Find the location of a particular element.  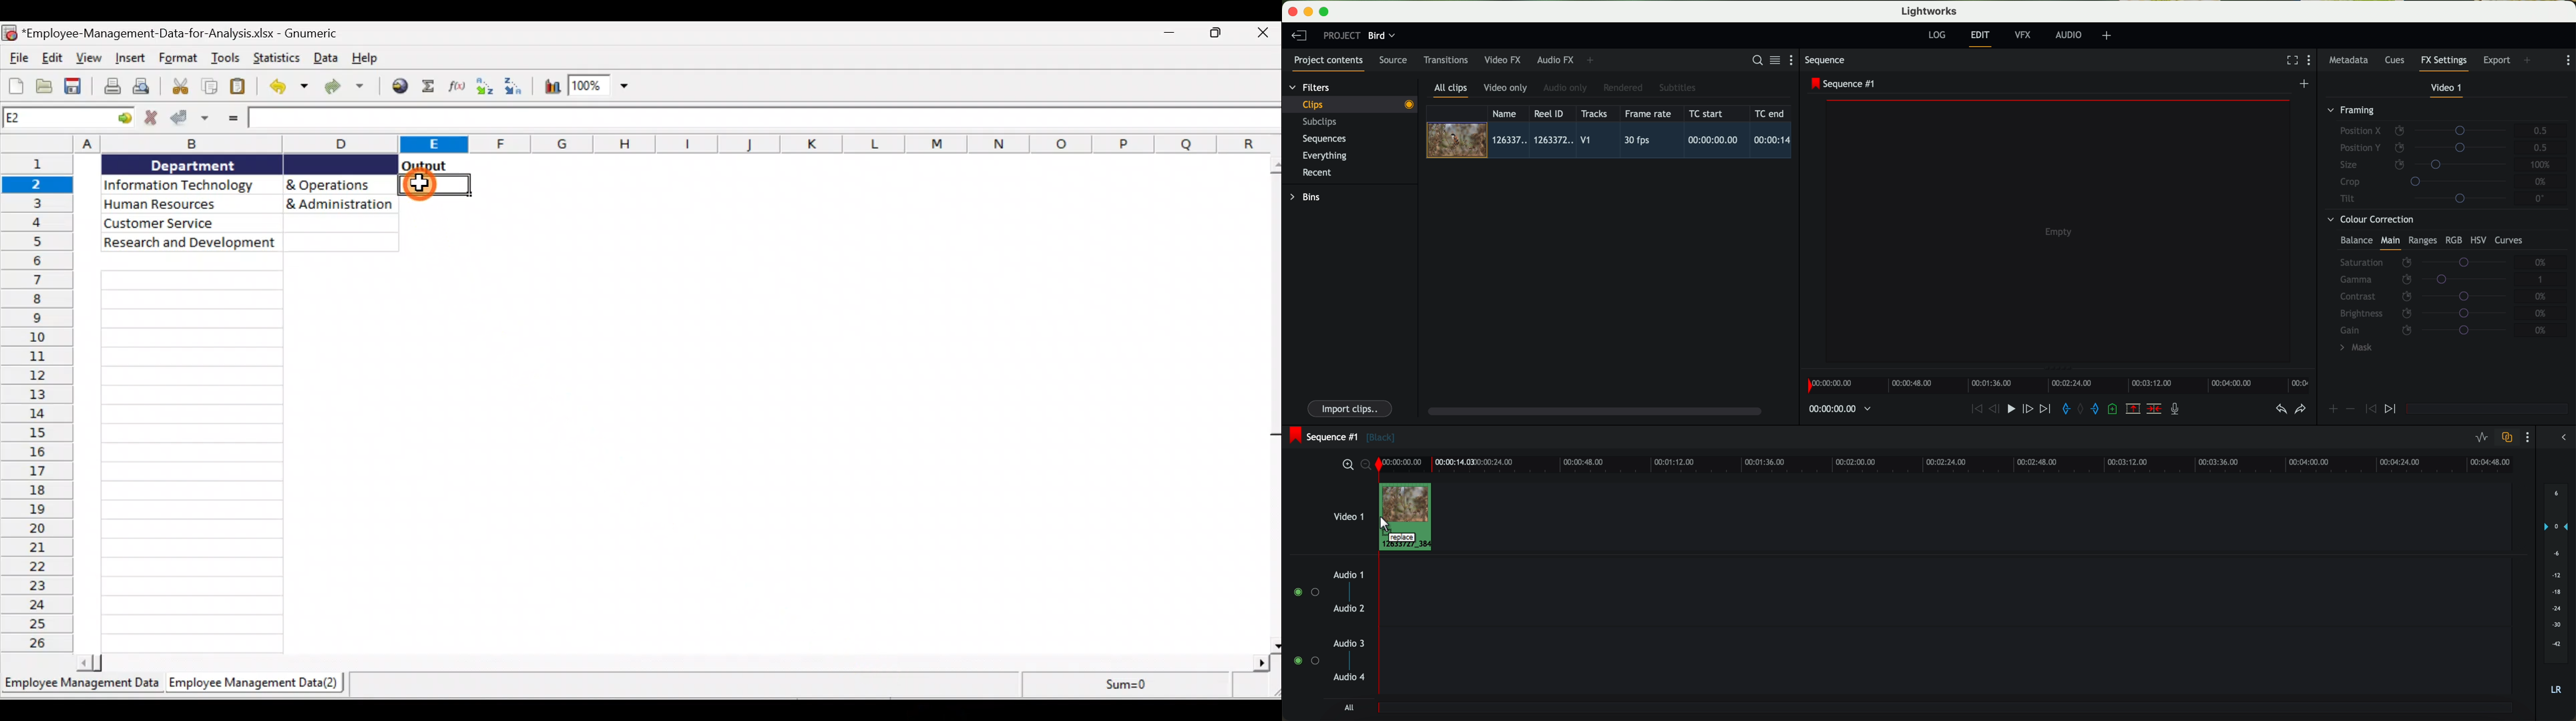

gain is located at coordinates (2430, 330).